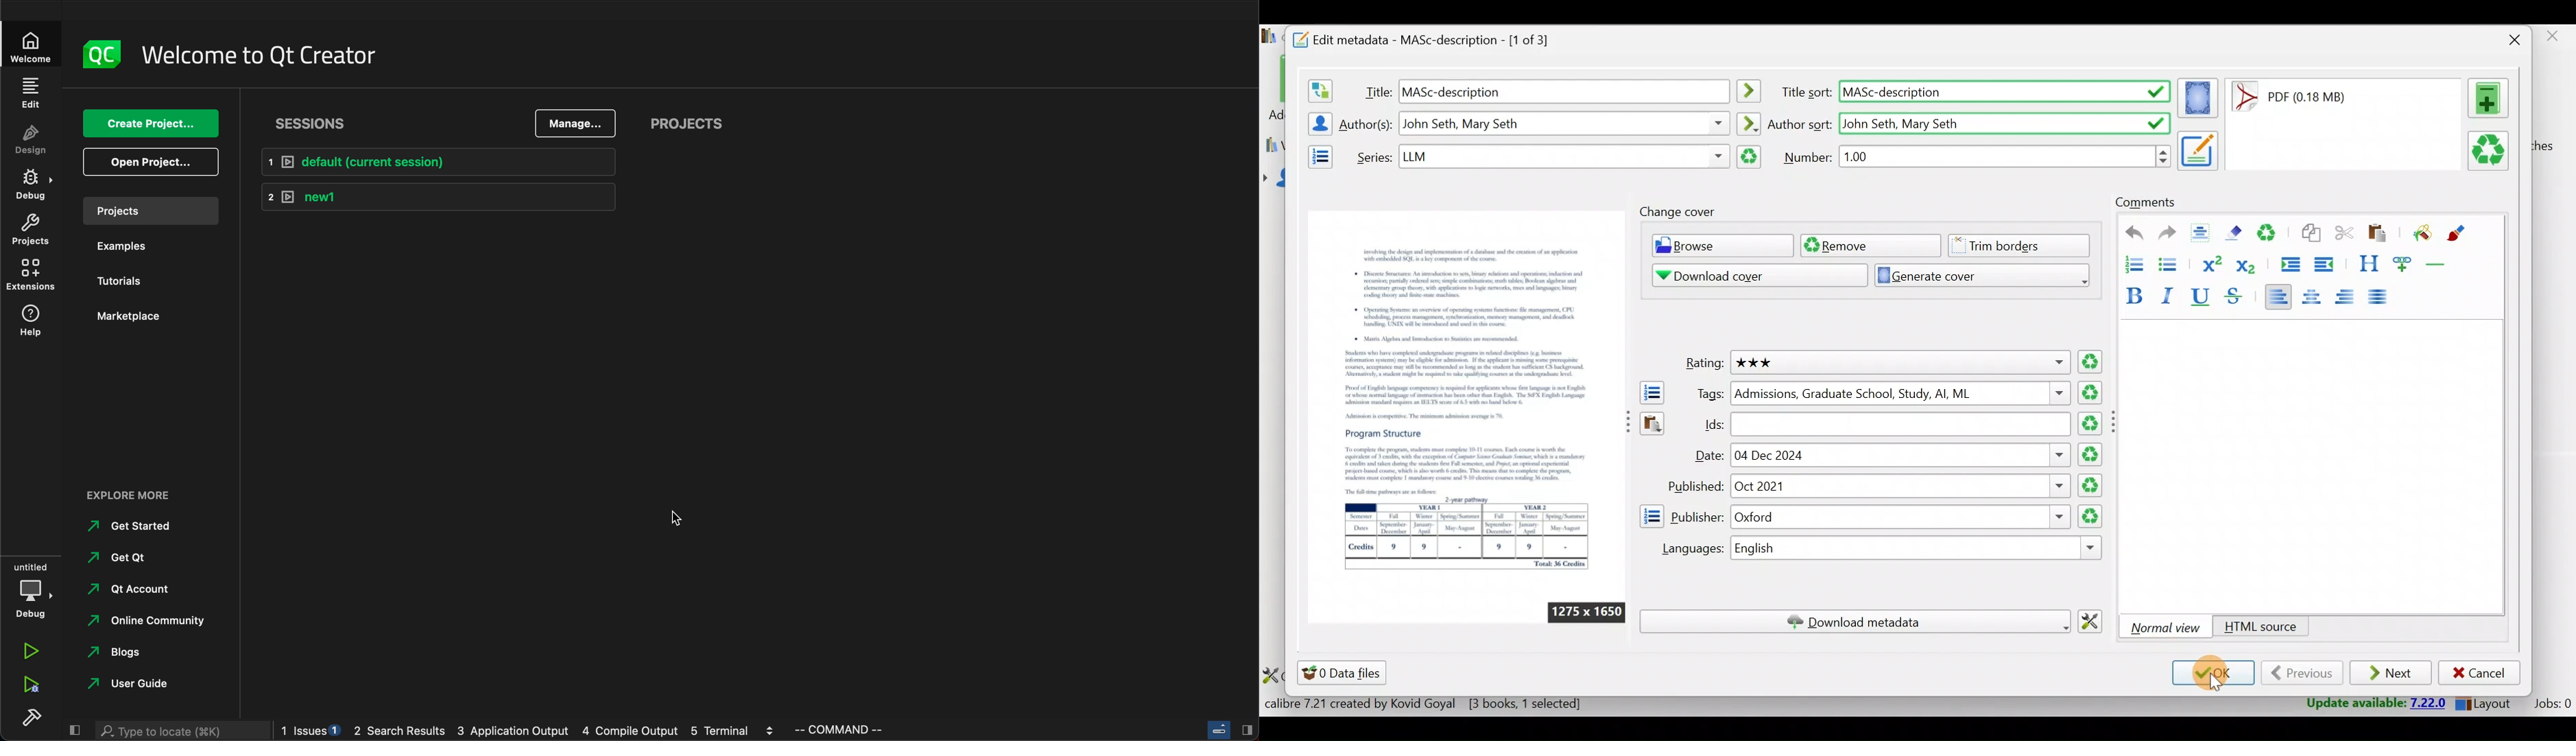 This screenshot has width=2576, height=756. I want to click on Cursor, so click(2216, 681).